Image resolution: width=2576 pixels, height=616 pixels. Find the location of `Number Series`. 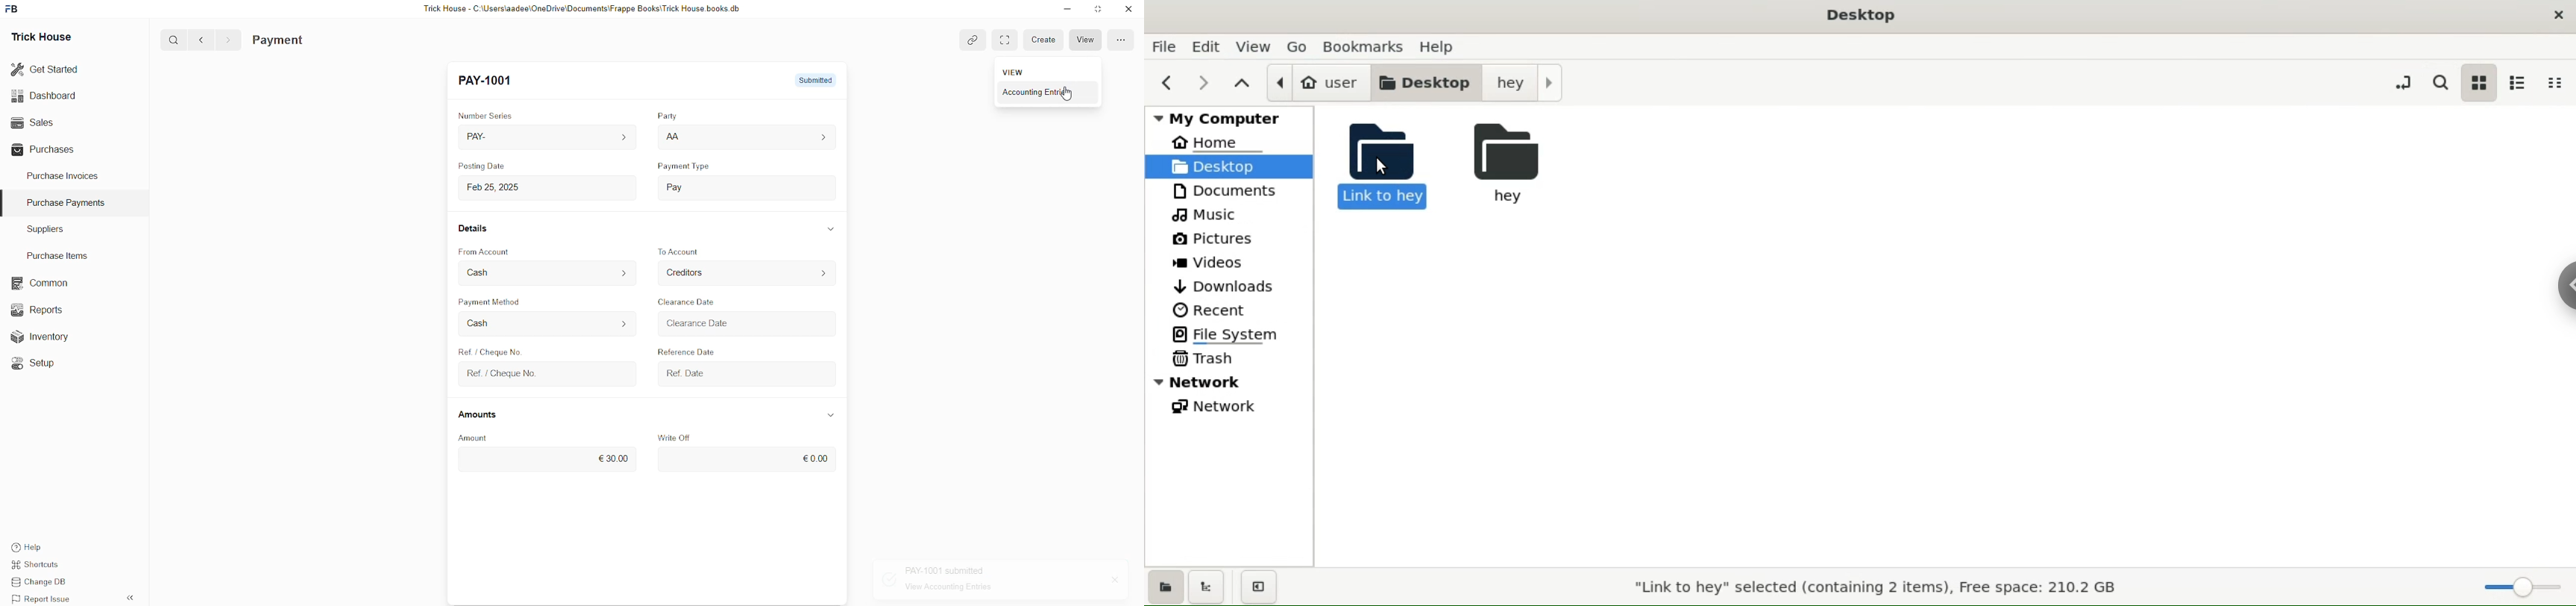

Number Series is located at coordinates (494, 115).